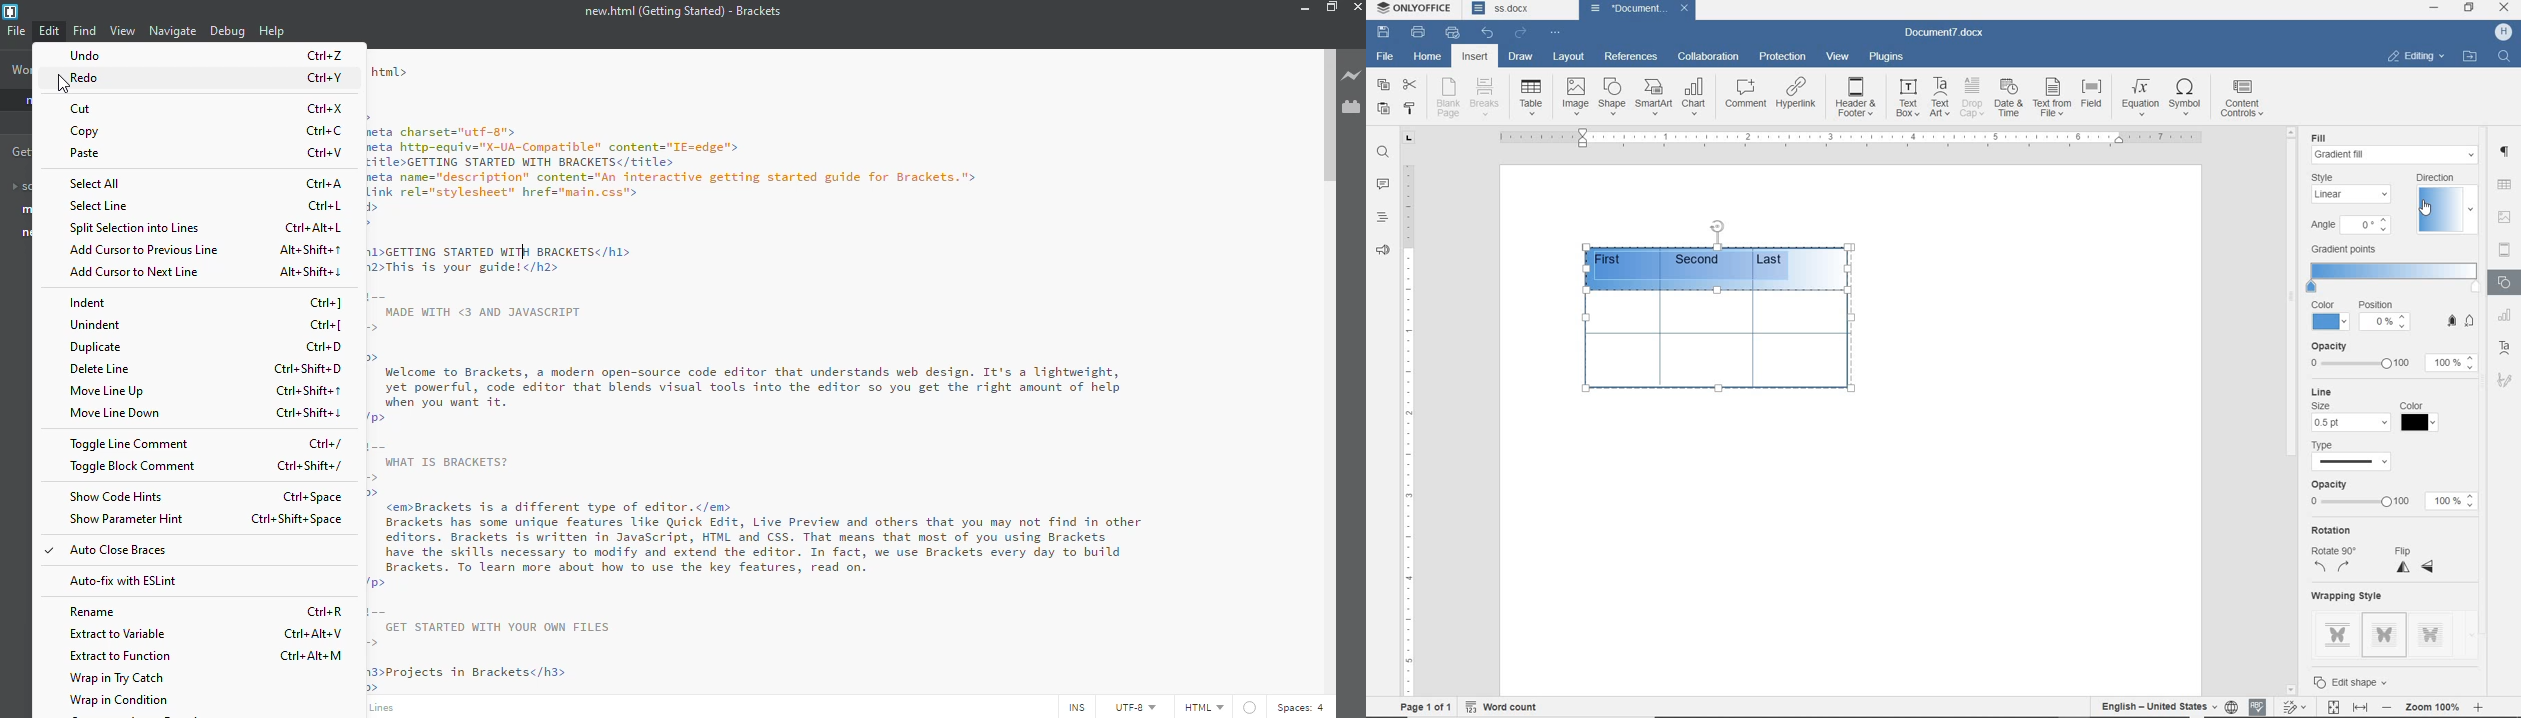  I want to click on save, so click(1386, 33).